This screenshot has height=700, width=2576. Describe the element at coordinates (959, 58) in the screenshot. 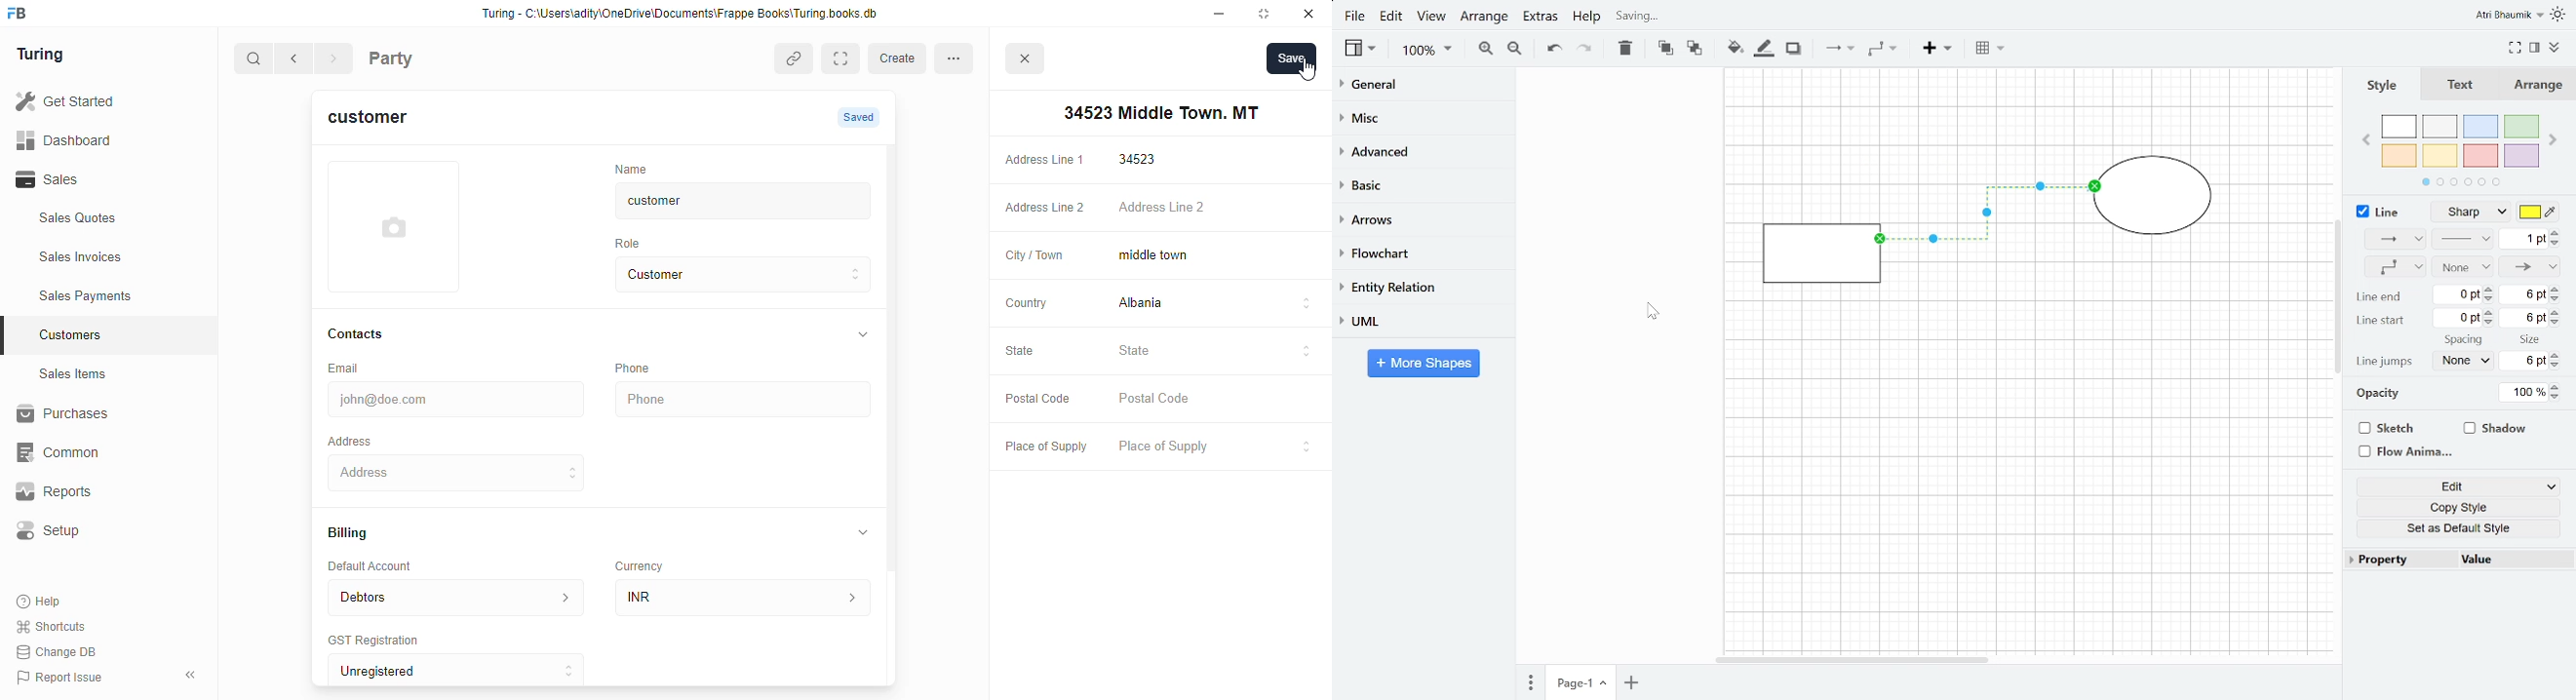

I see `more options` at that location.